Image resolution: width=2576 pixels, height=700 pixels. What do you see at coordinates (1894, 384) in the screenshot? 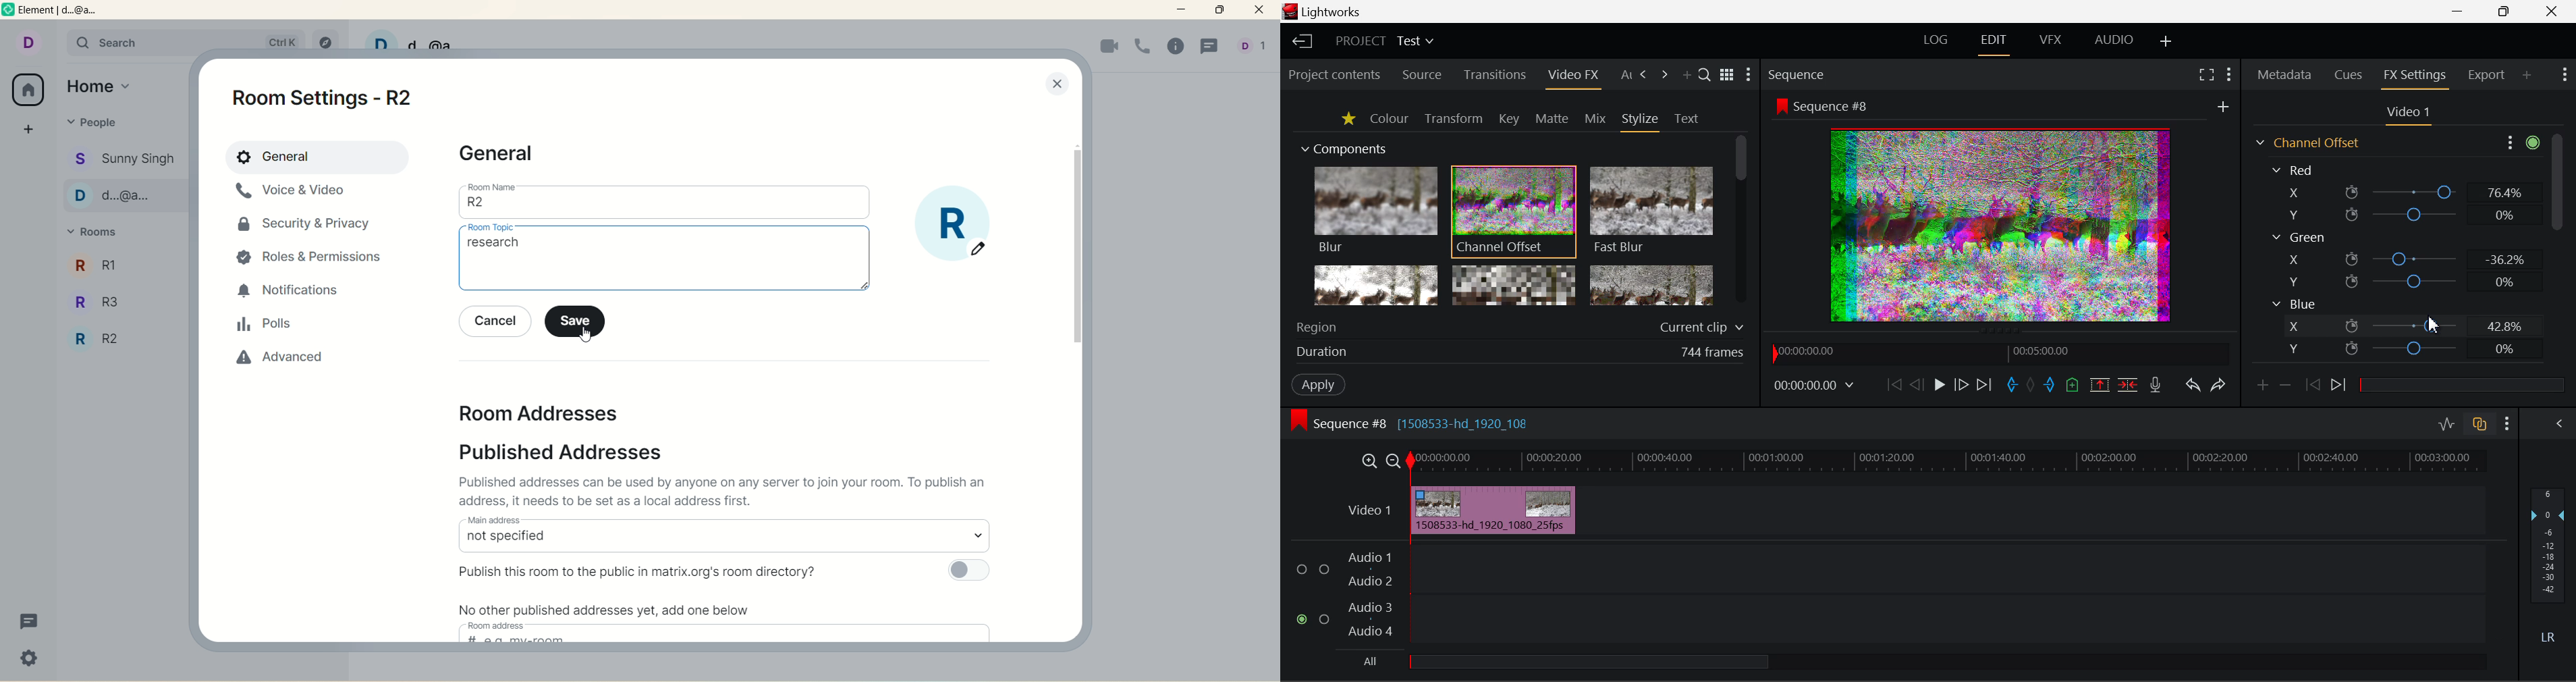
I see `To Start` at bounding box center [1894, 384].